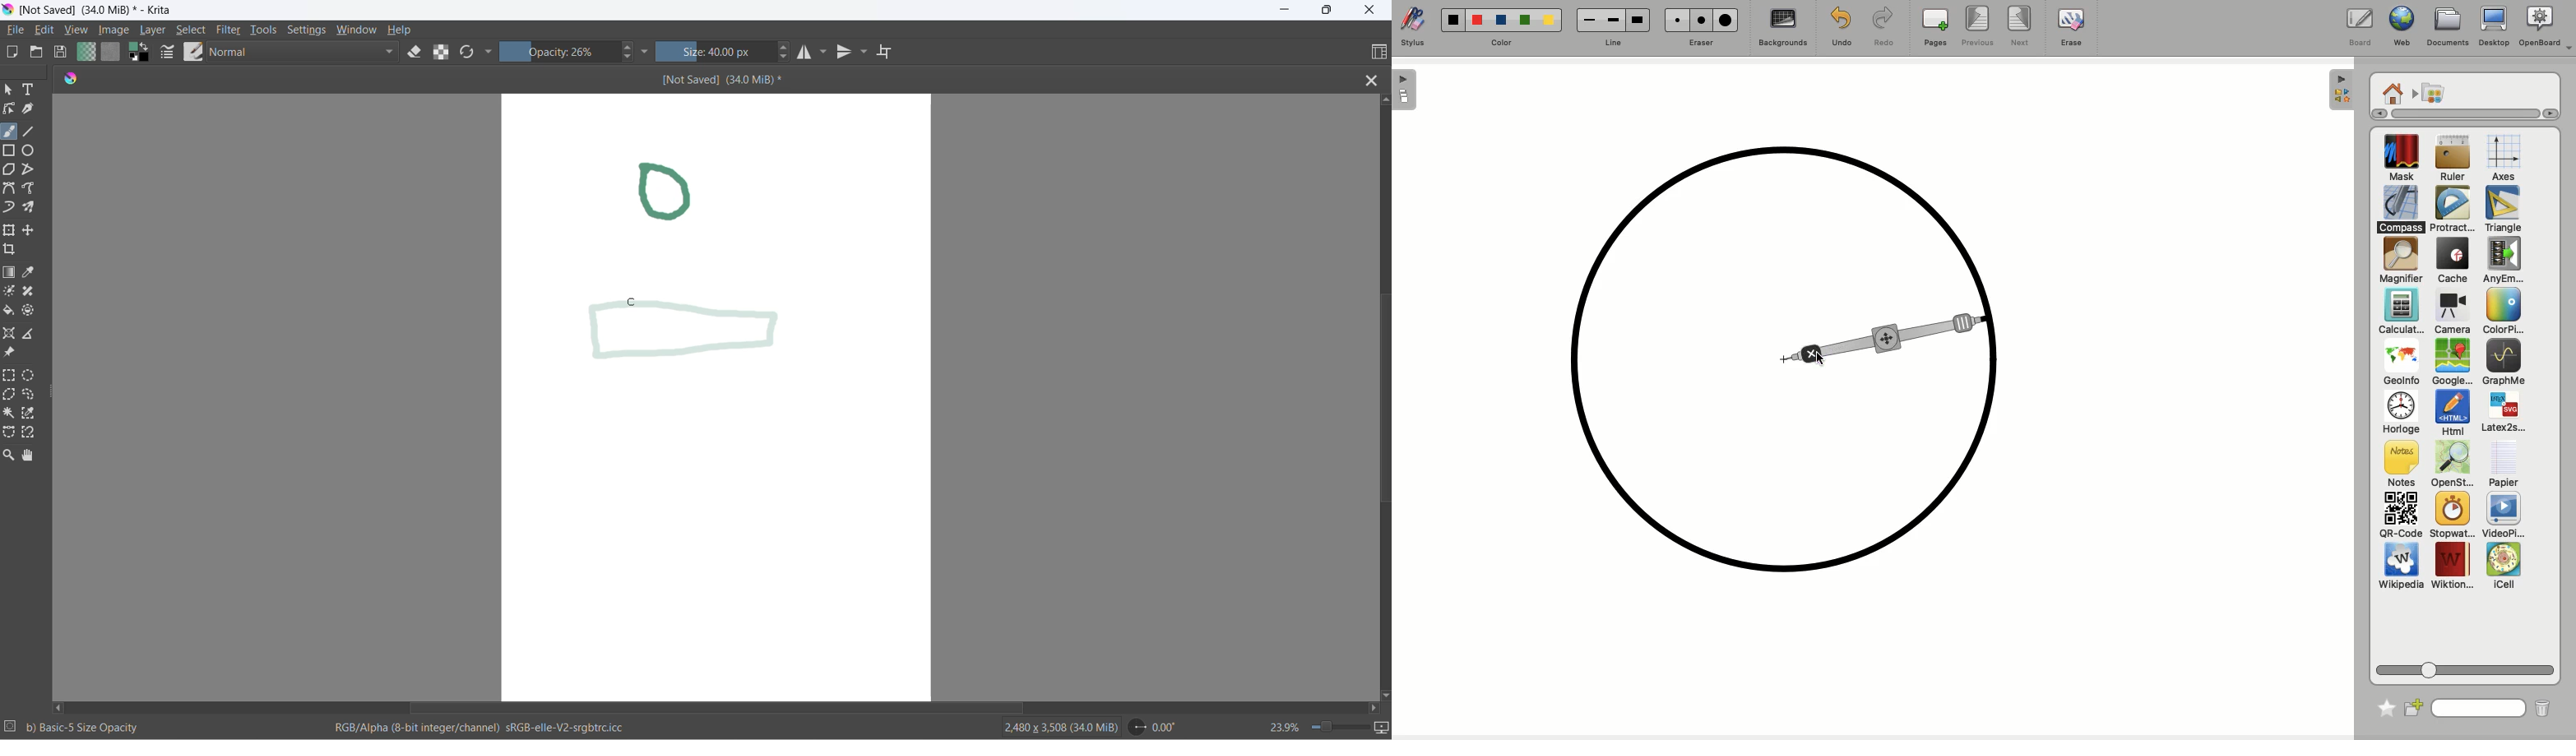 The width and height of the screenshot is (2576, 756). Describe the element at coordinates (1372, 52) in the screenshot. I see `choose workspace` at that location.